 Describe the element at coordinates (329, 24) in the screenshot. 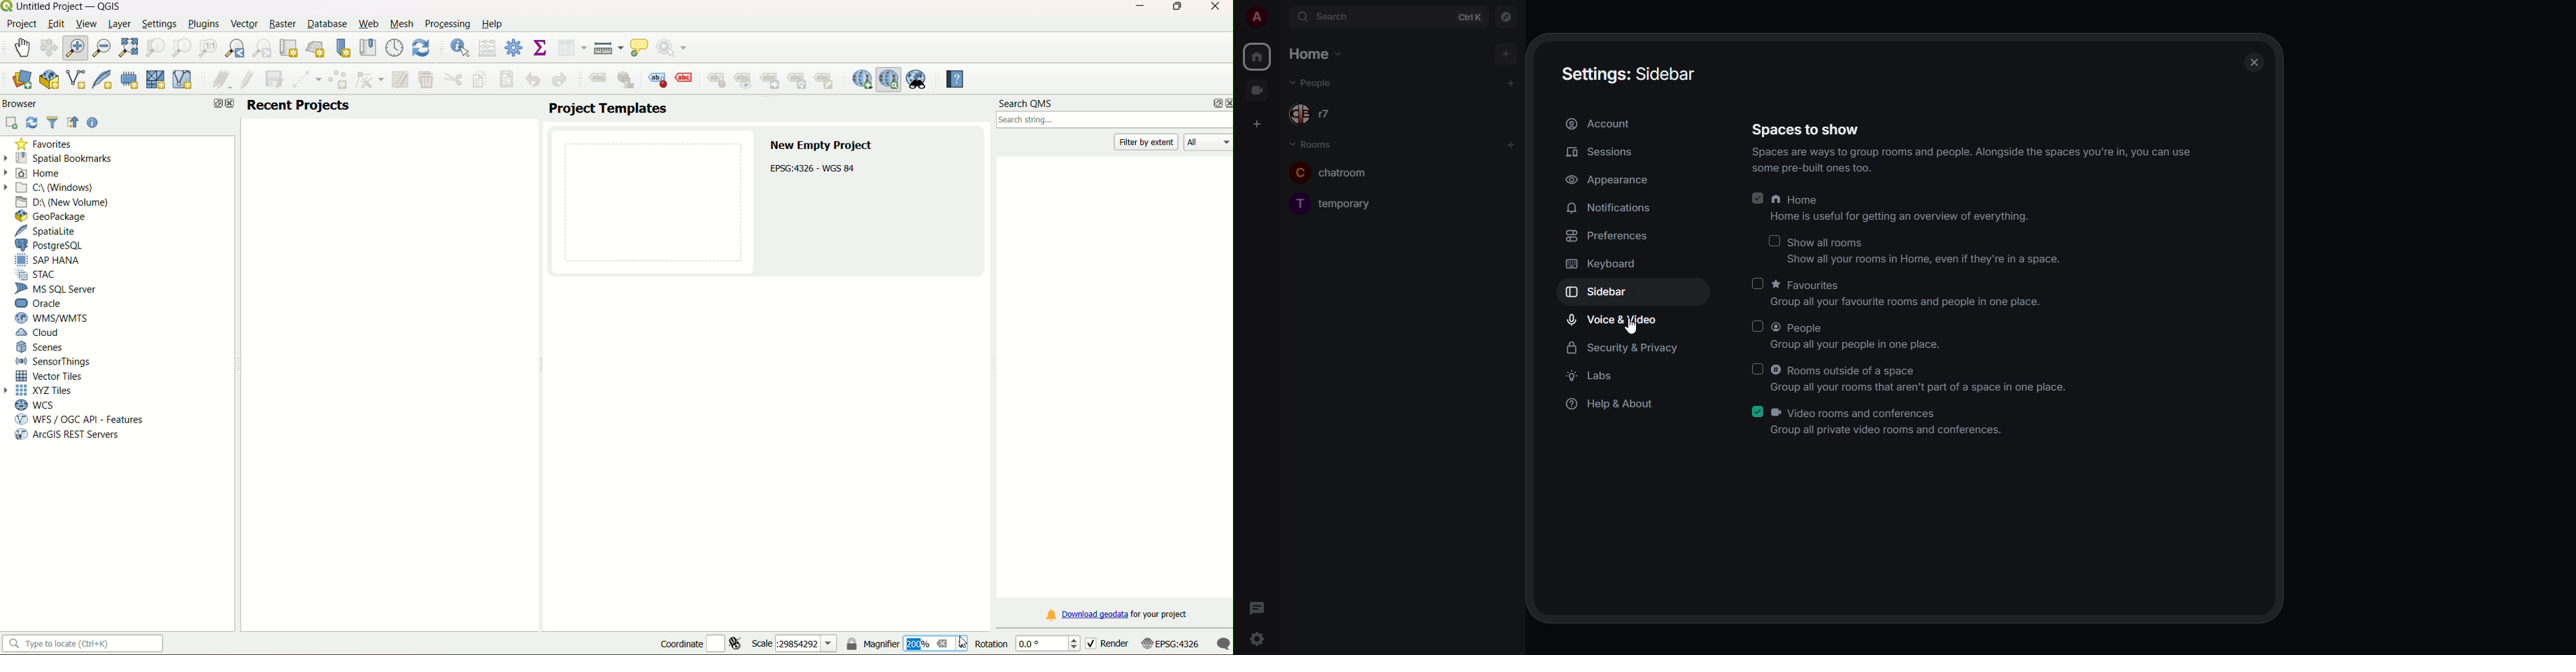

I see `database` at that location.